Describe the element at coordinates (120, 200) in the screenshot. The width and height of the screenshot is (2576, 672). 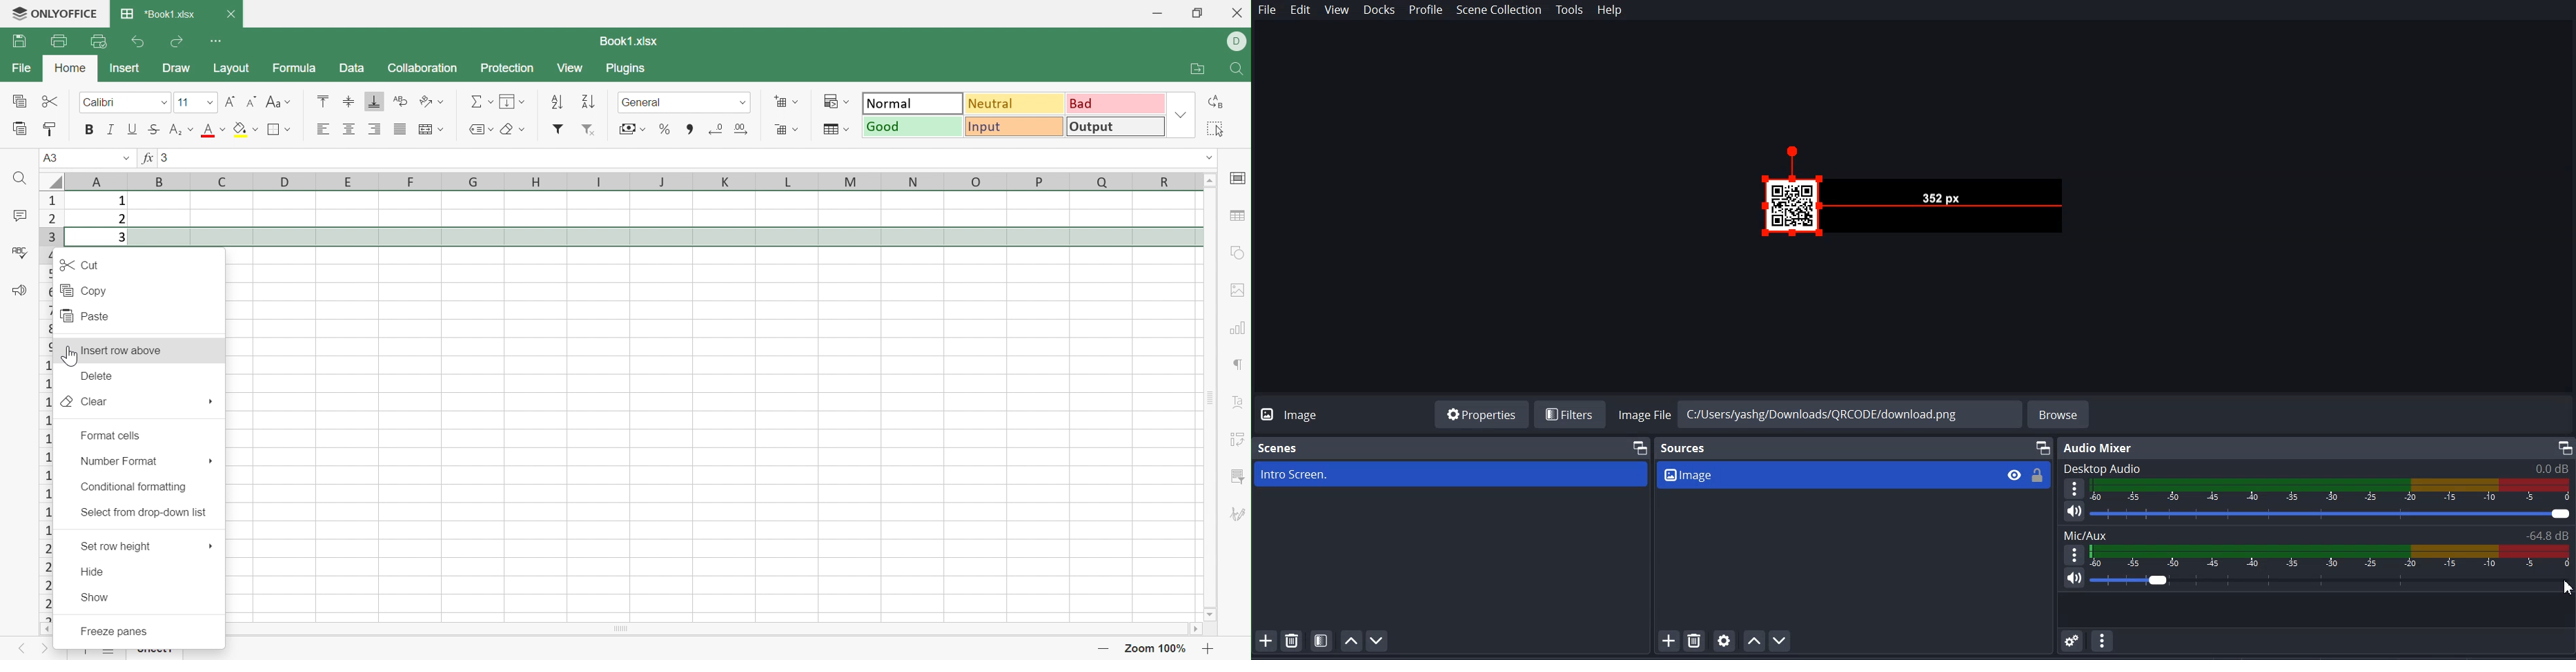
I see `1` at that location.